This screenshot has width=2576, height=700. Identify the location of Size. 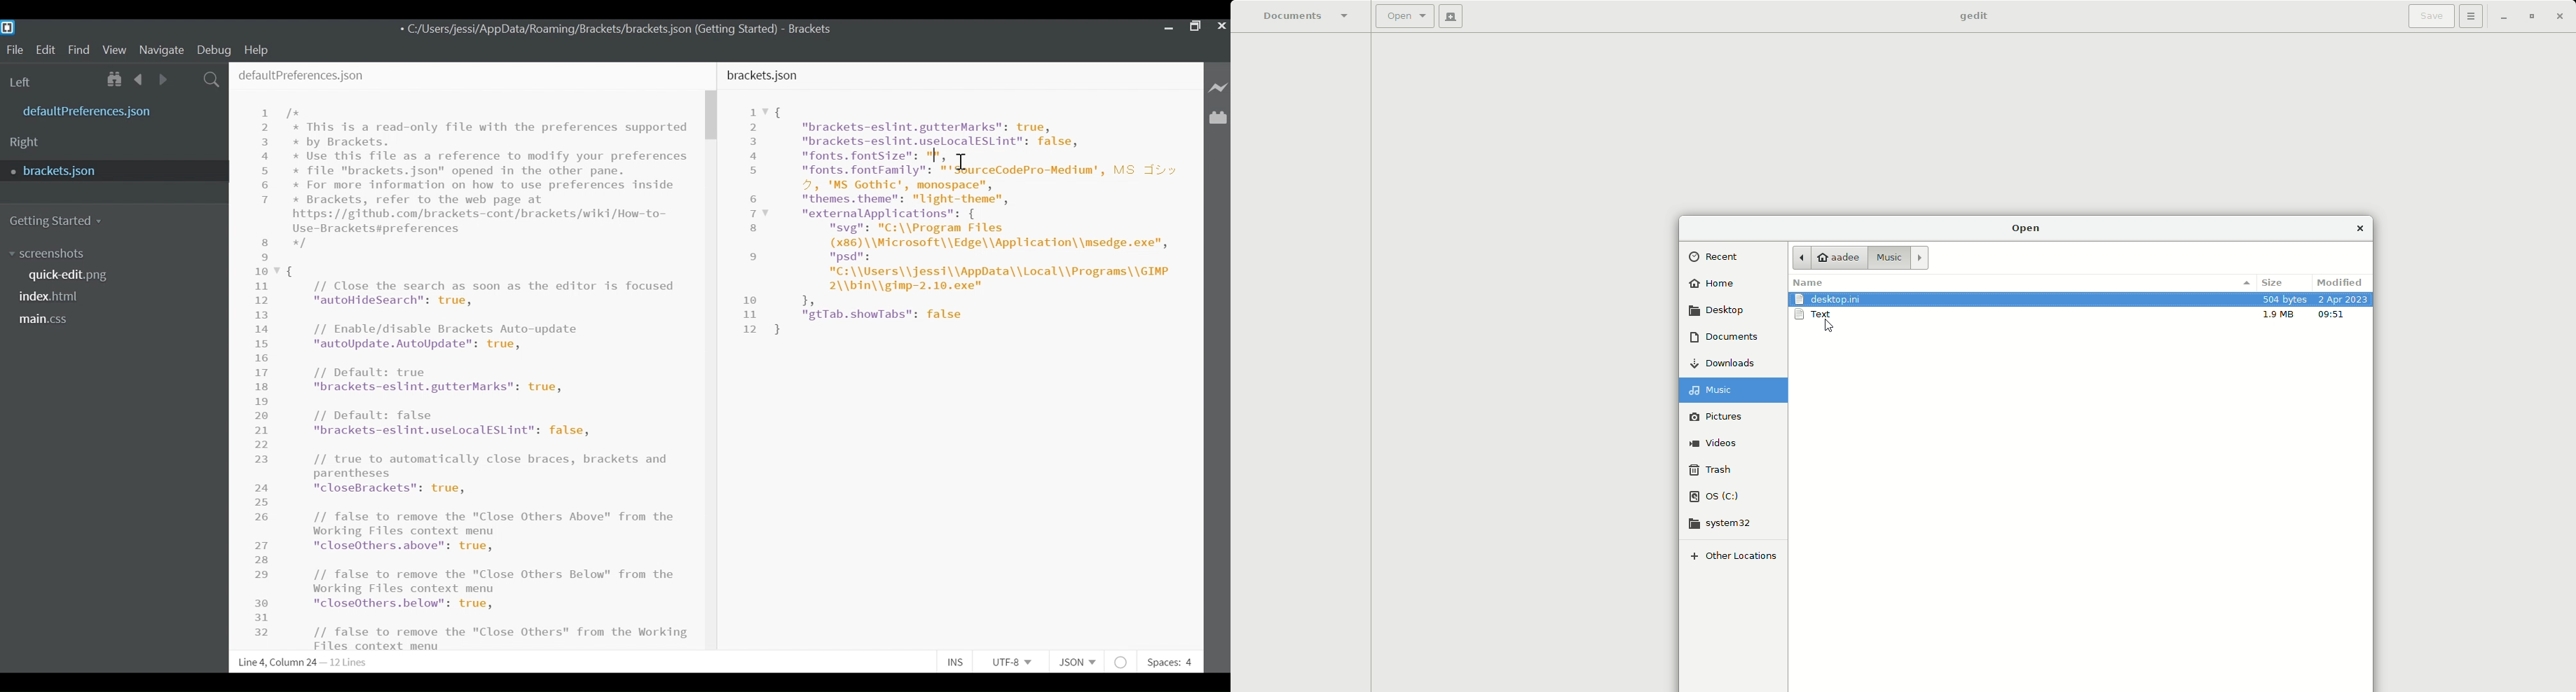
(2276, 282).